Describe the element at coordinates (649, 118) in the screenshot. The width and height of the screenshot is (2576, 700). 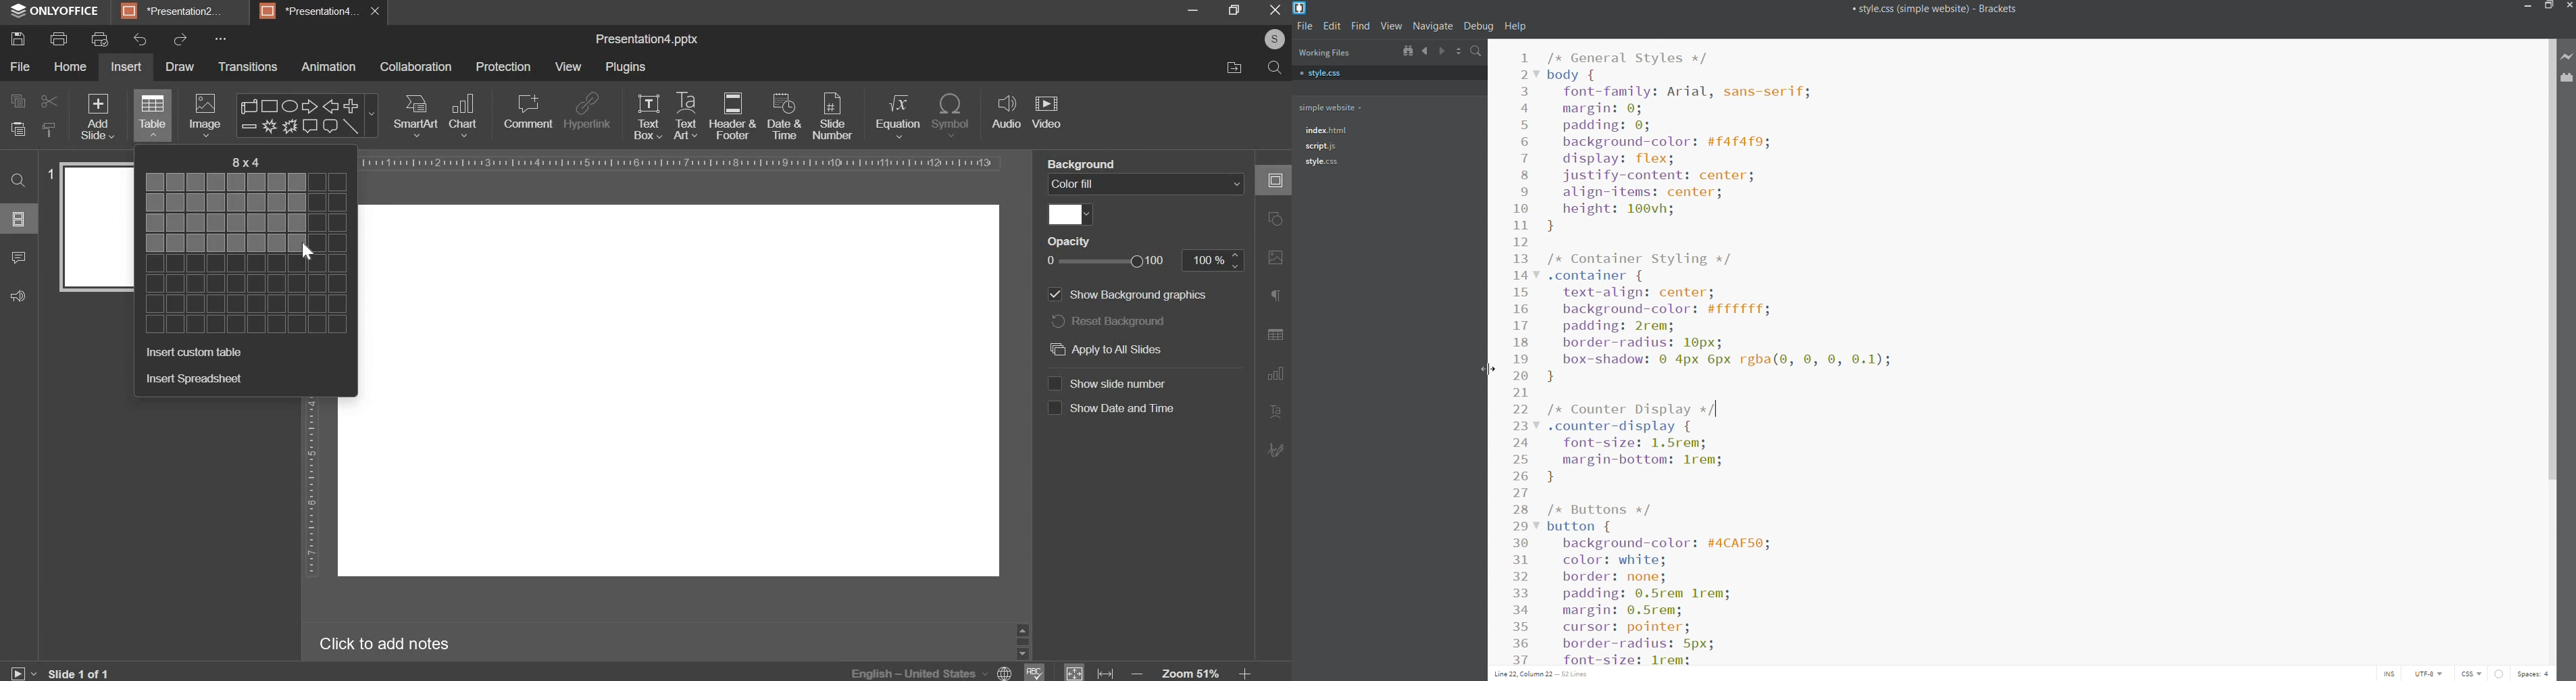
I see `text box` at that location.